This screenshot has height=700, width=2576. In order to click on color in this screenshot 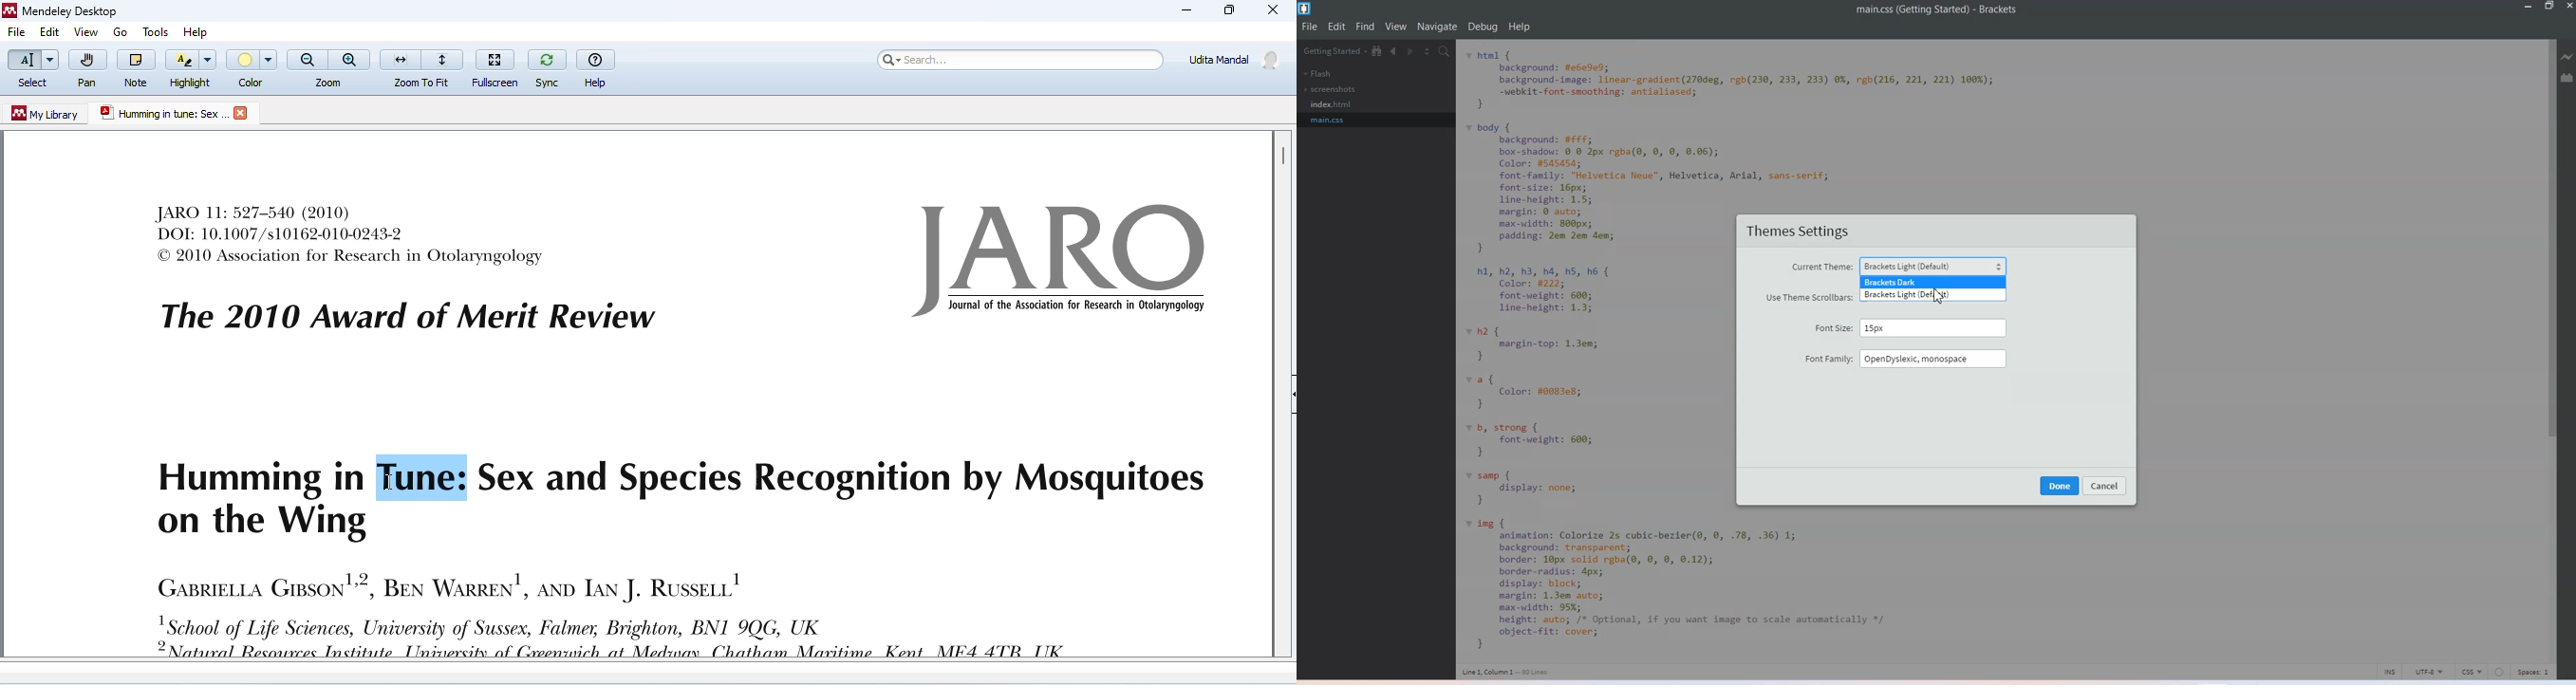, I will do `click(253, 68)`.